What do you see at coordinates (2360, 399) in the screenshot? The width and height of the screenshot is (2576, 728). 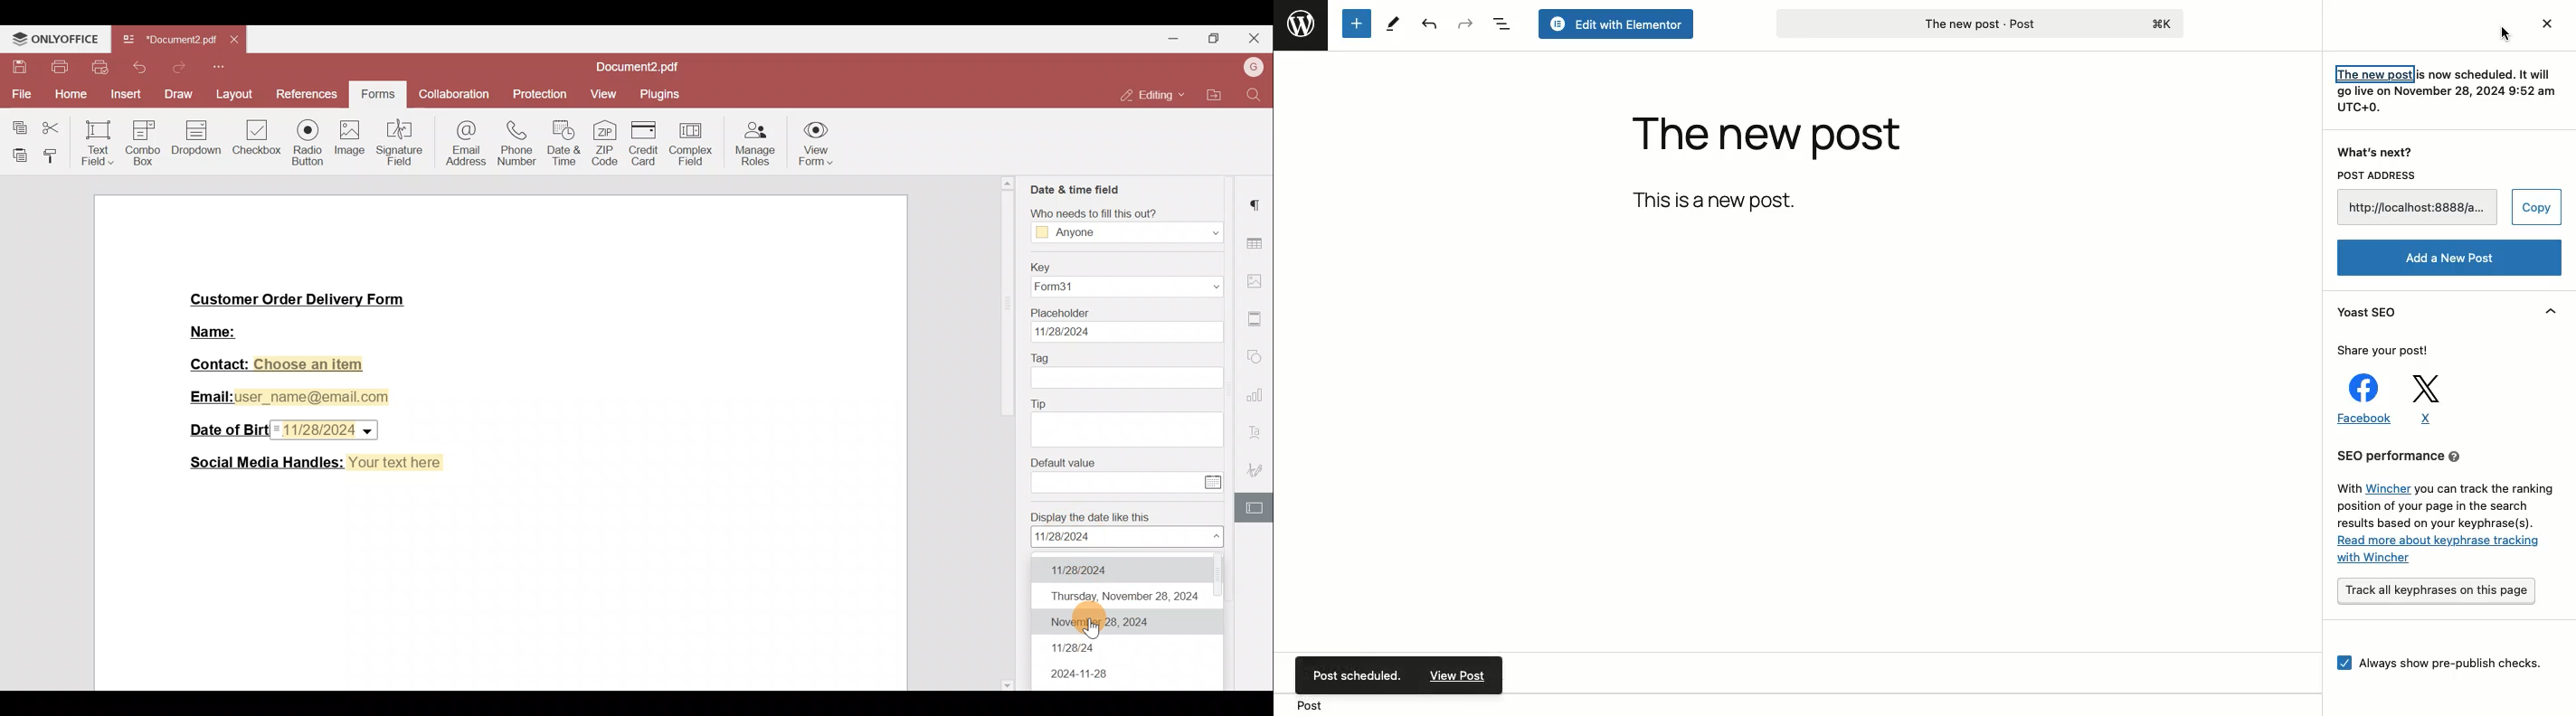 I see `Facebook` at bounding box center [2360, 399].